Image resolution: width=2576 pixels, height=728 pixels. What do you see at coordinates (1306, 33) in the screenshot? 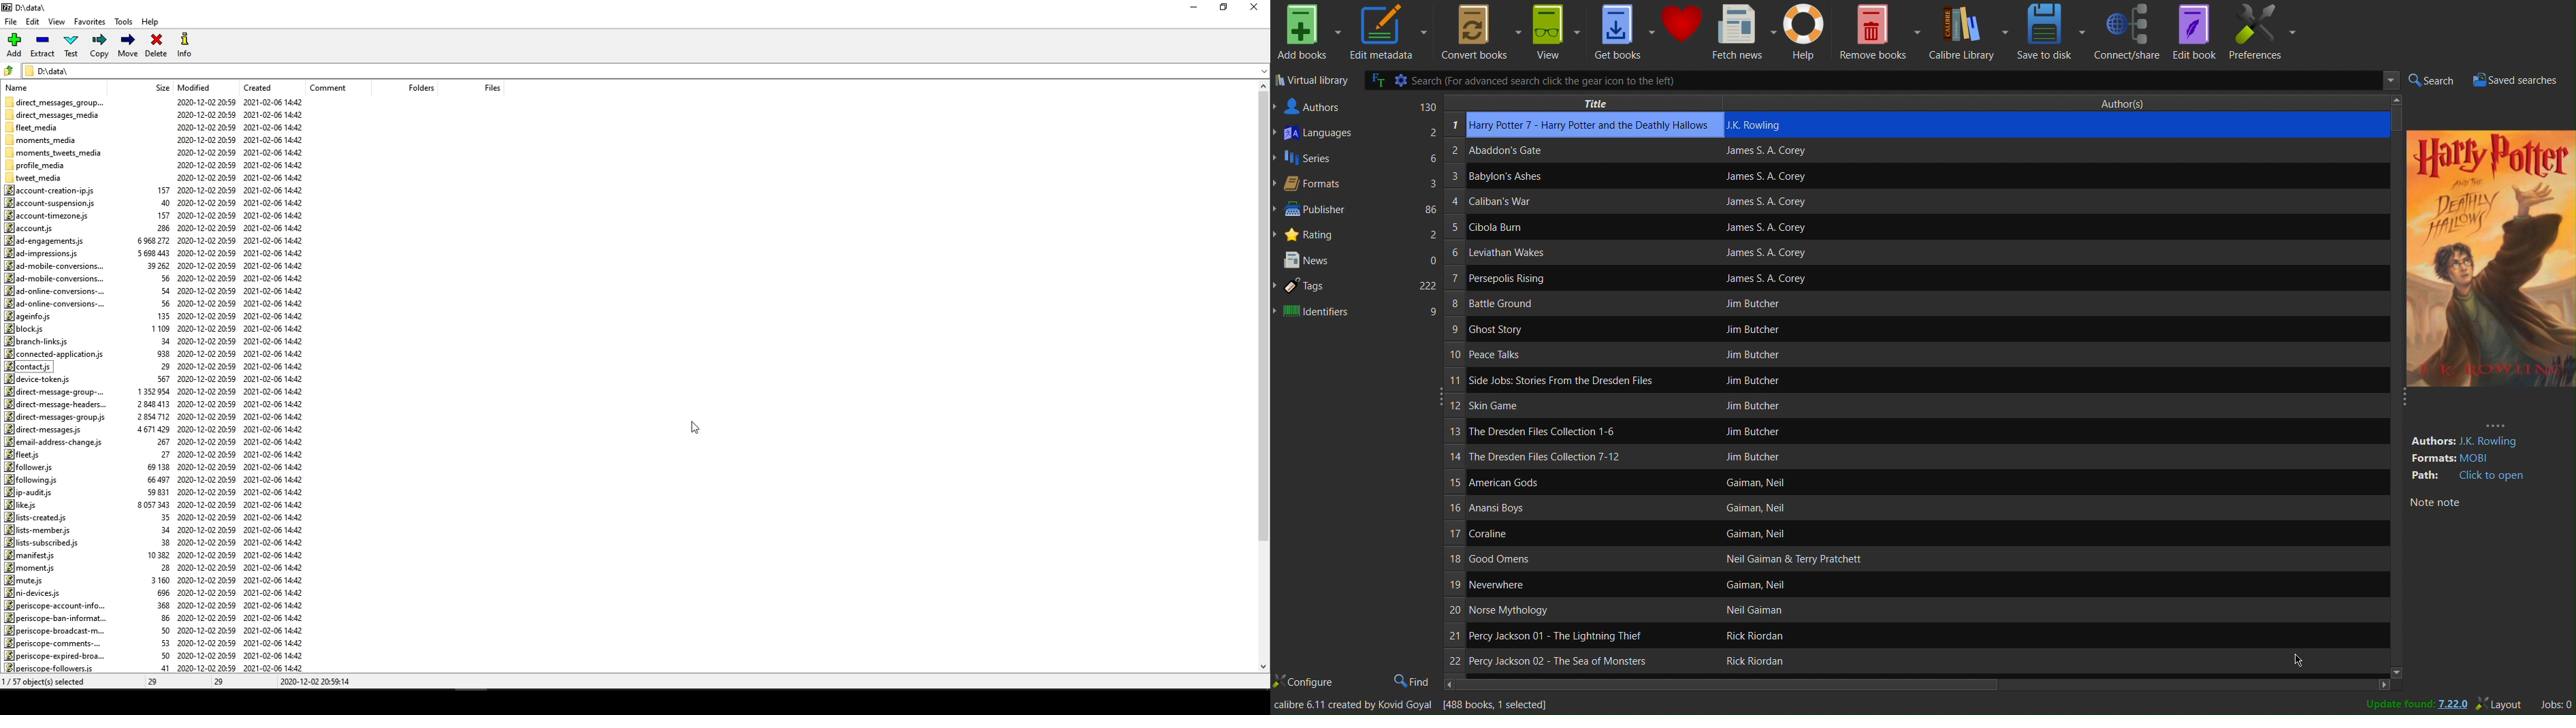
I see `Add books` at bounding box center [1306, 33].